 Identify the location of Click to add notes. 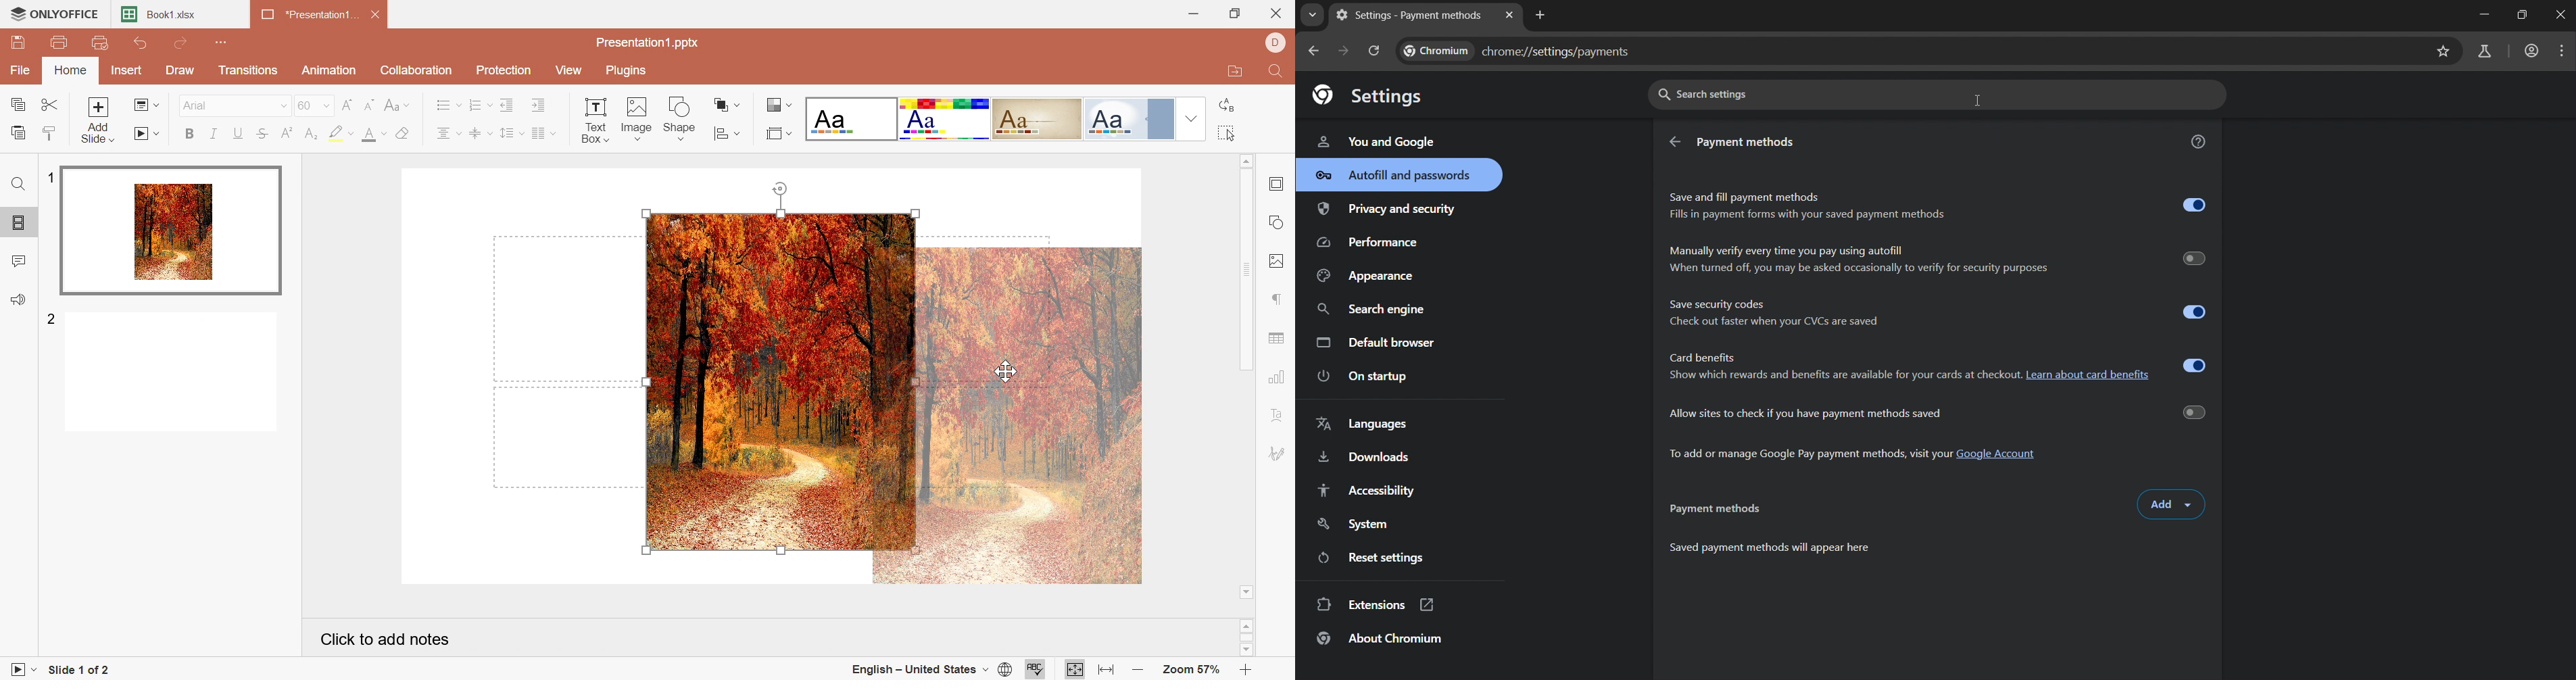
(383, 639).